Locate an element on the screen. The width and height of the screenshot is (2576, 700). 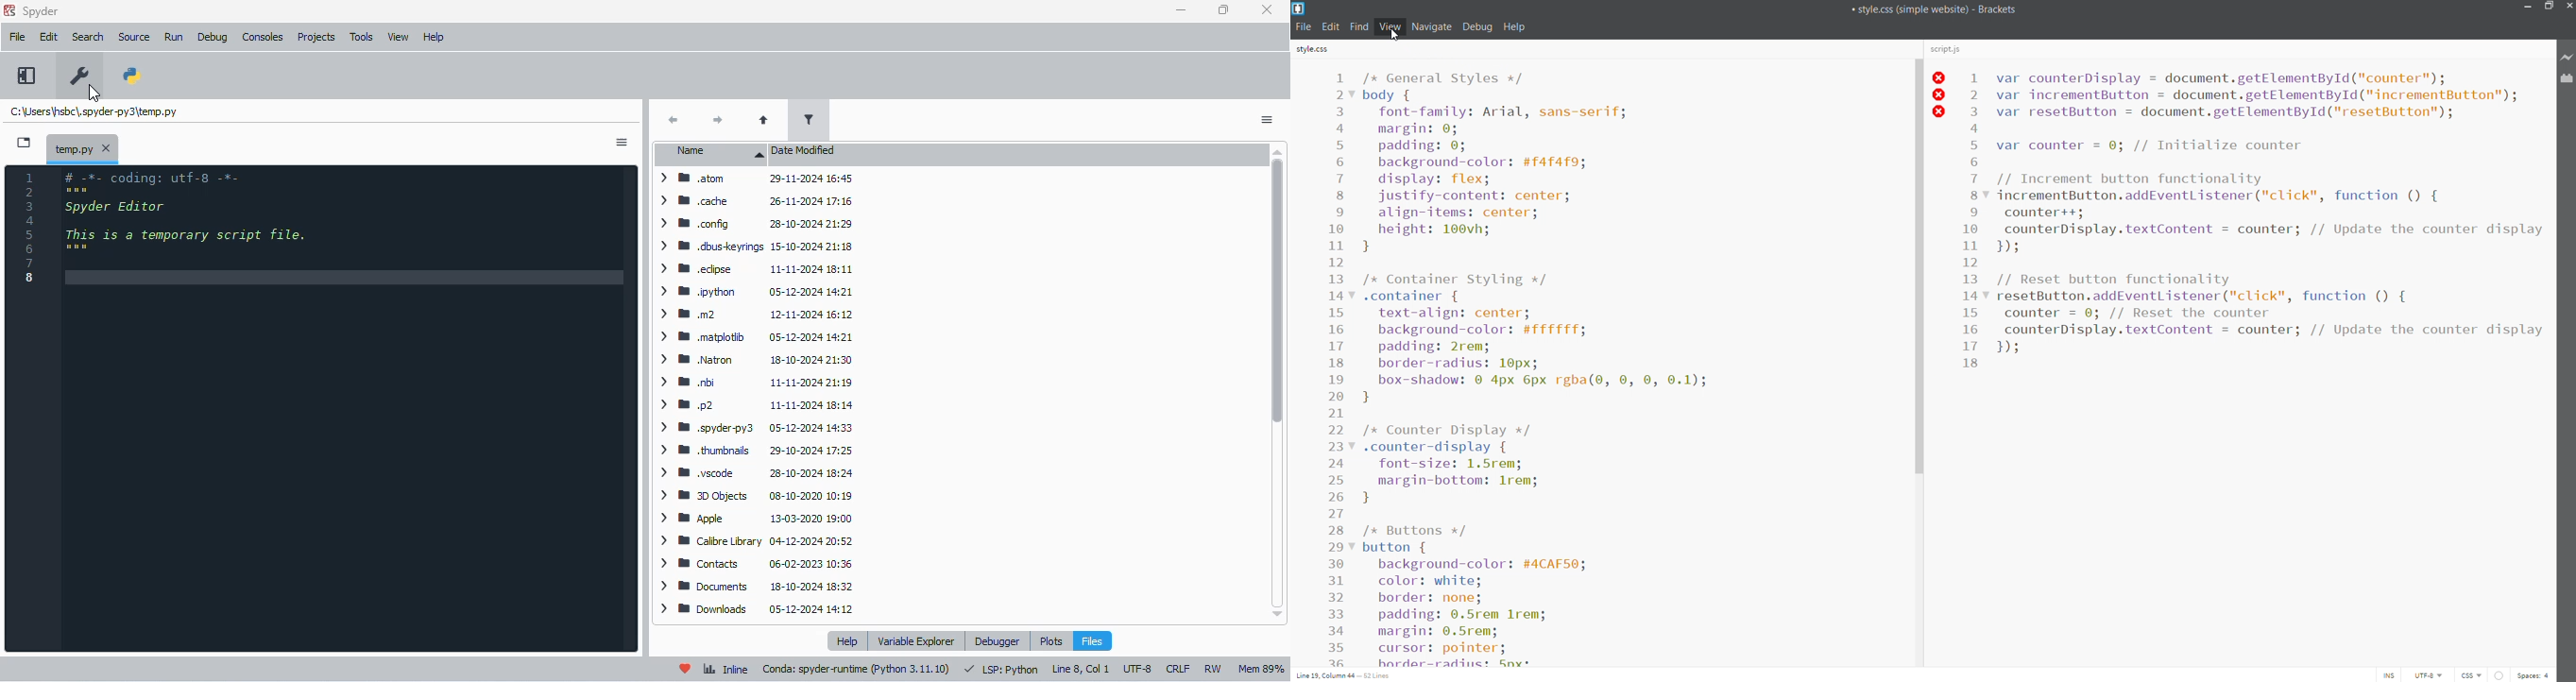
toggle cursor is located at coordinates (2393, 675).